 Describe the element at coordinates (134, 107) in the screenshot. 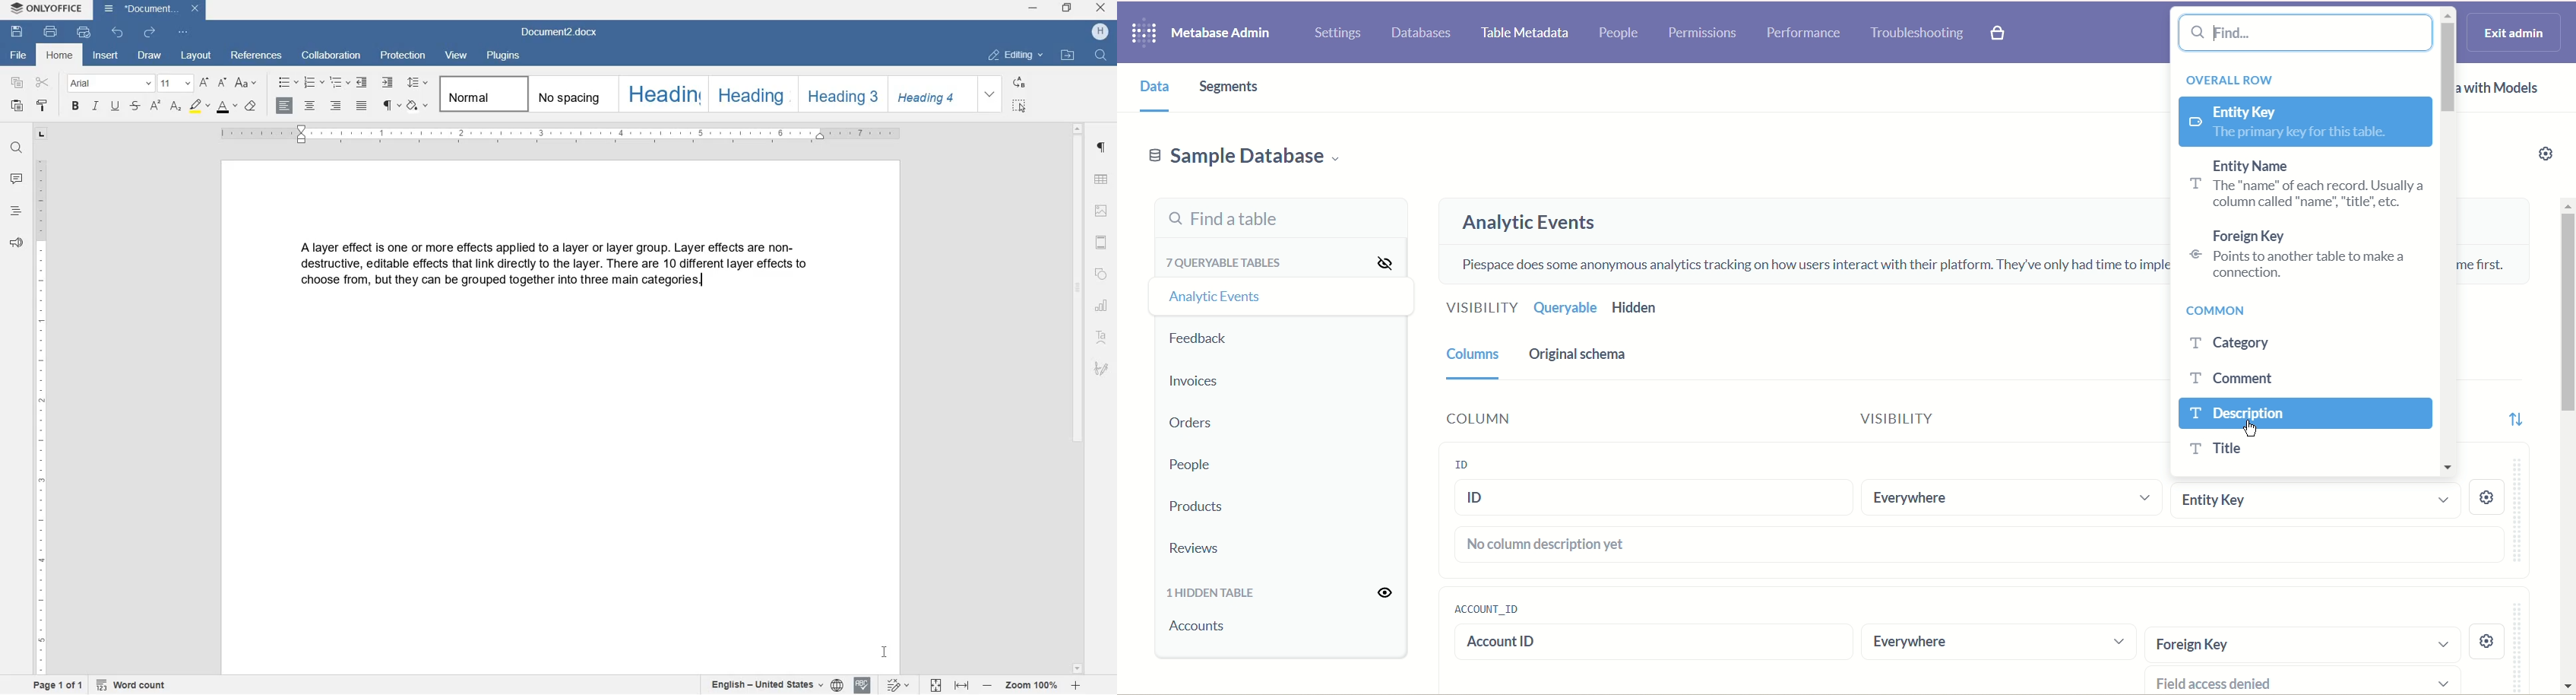

I see `STRIKETHROUGH` at that location.